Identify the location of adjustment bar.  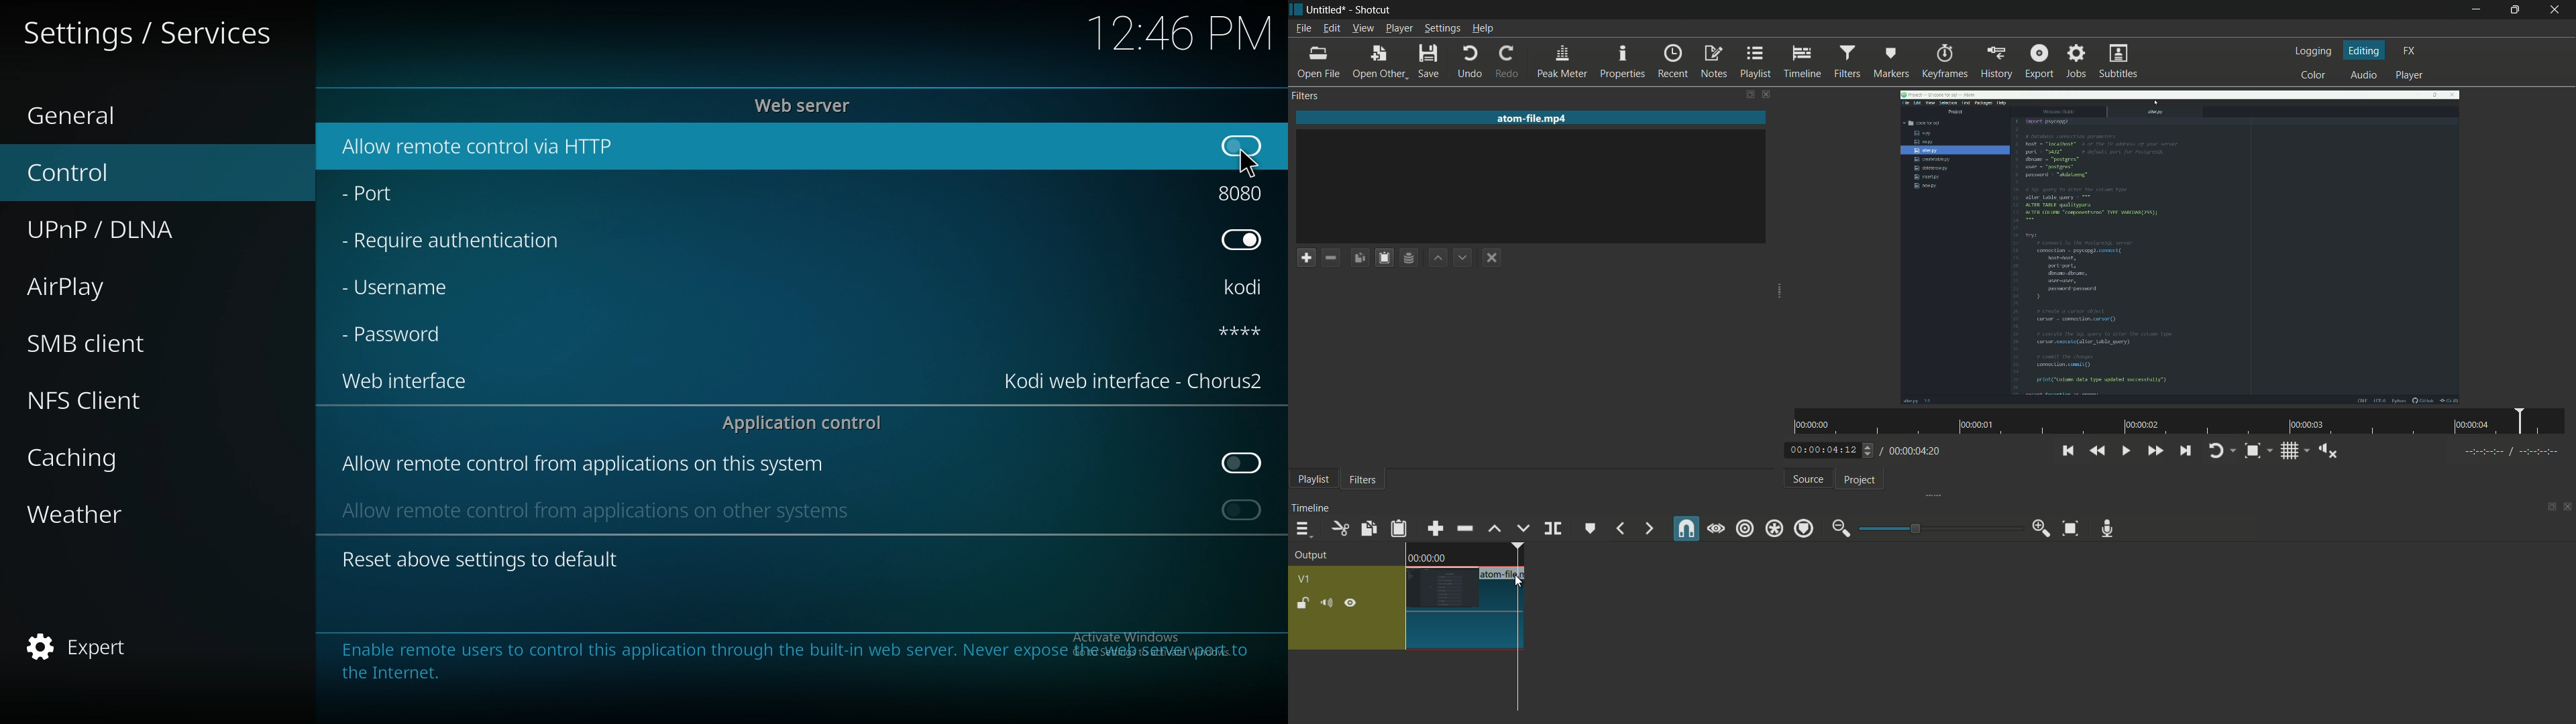
(1937, 529).